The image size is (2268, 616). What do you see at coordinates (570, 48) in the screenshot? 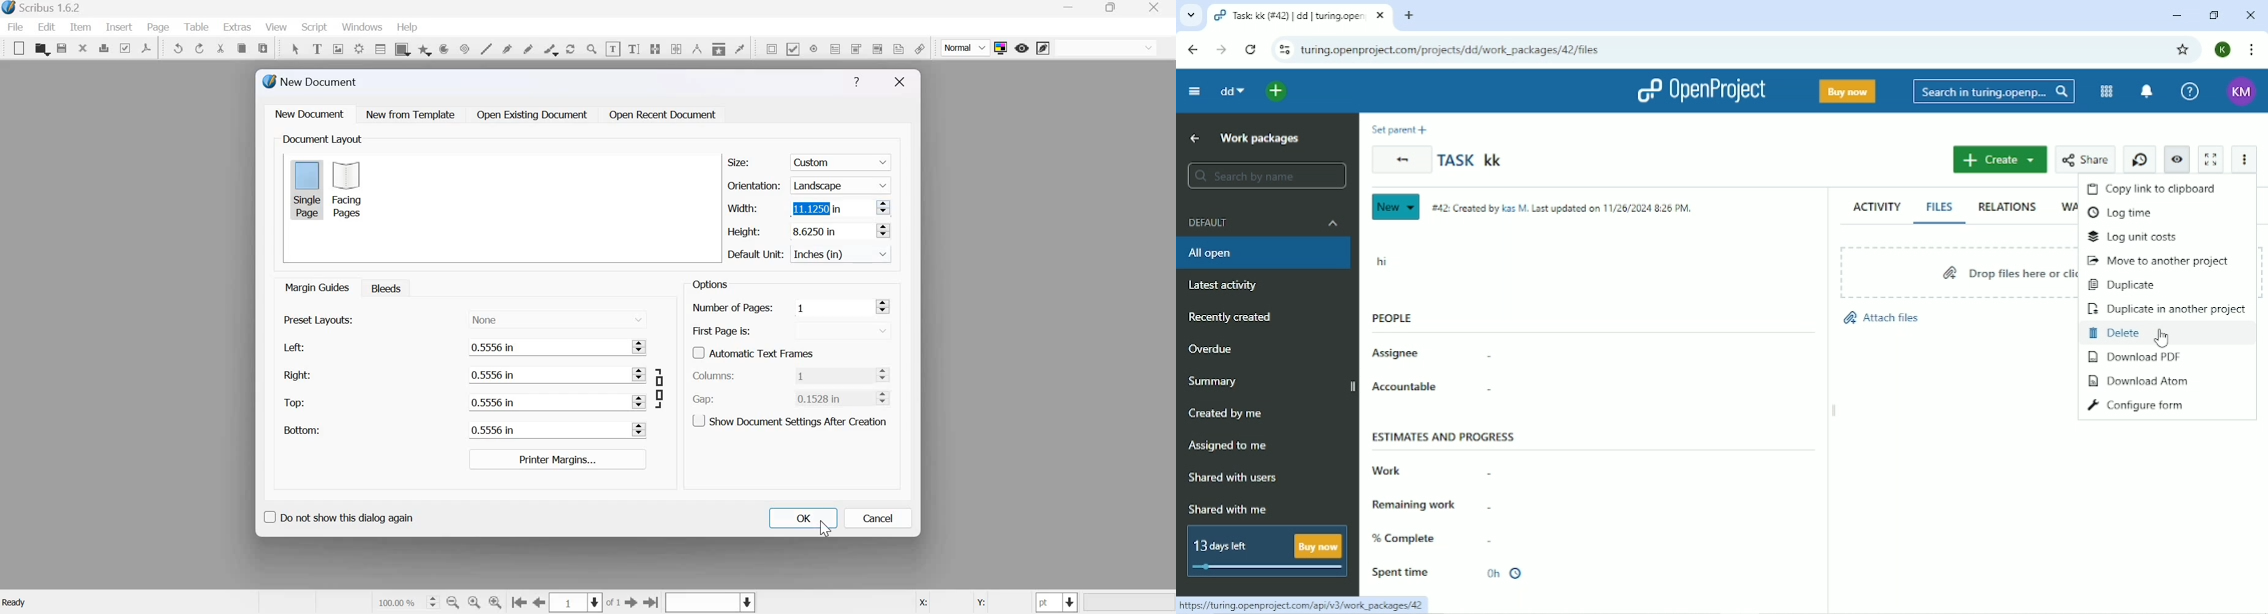
I see `rotate item` at bounding box center [570, 48].